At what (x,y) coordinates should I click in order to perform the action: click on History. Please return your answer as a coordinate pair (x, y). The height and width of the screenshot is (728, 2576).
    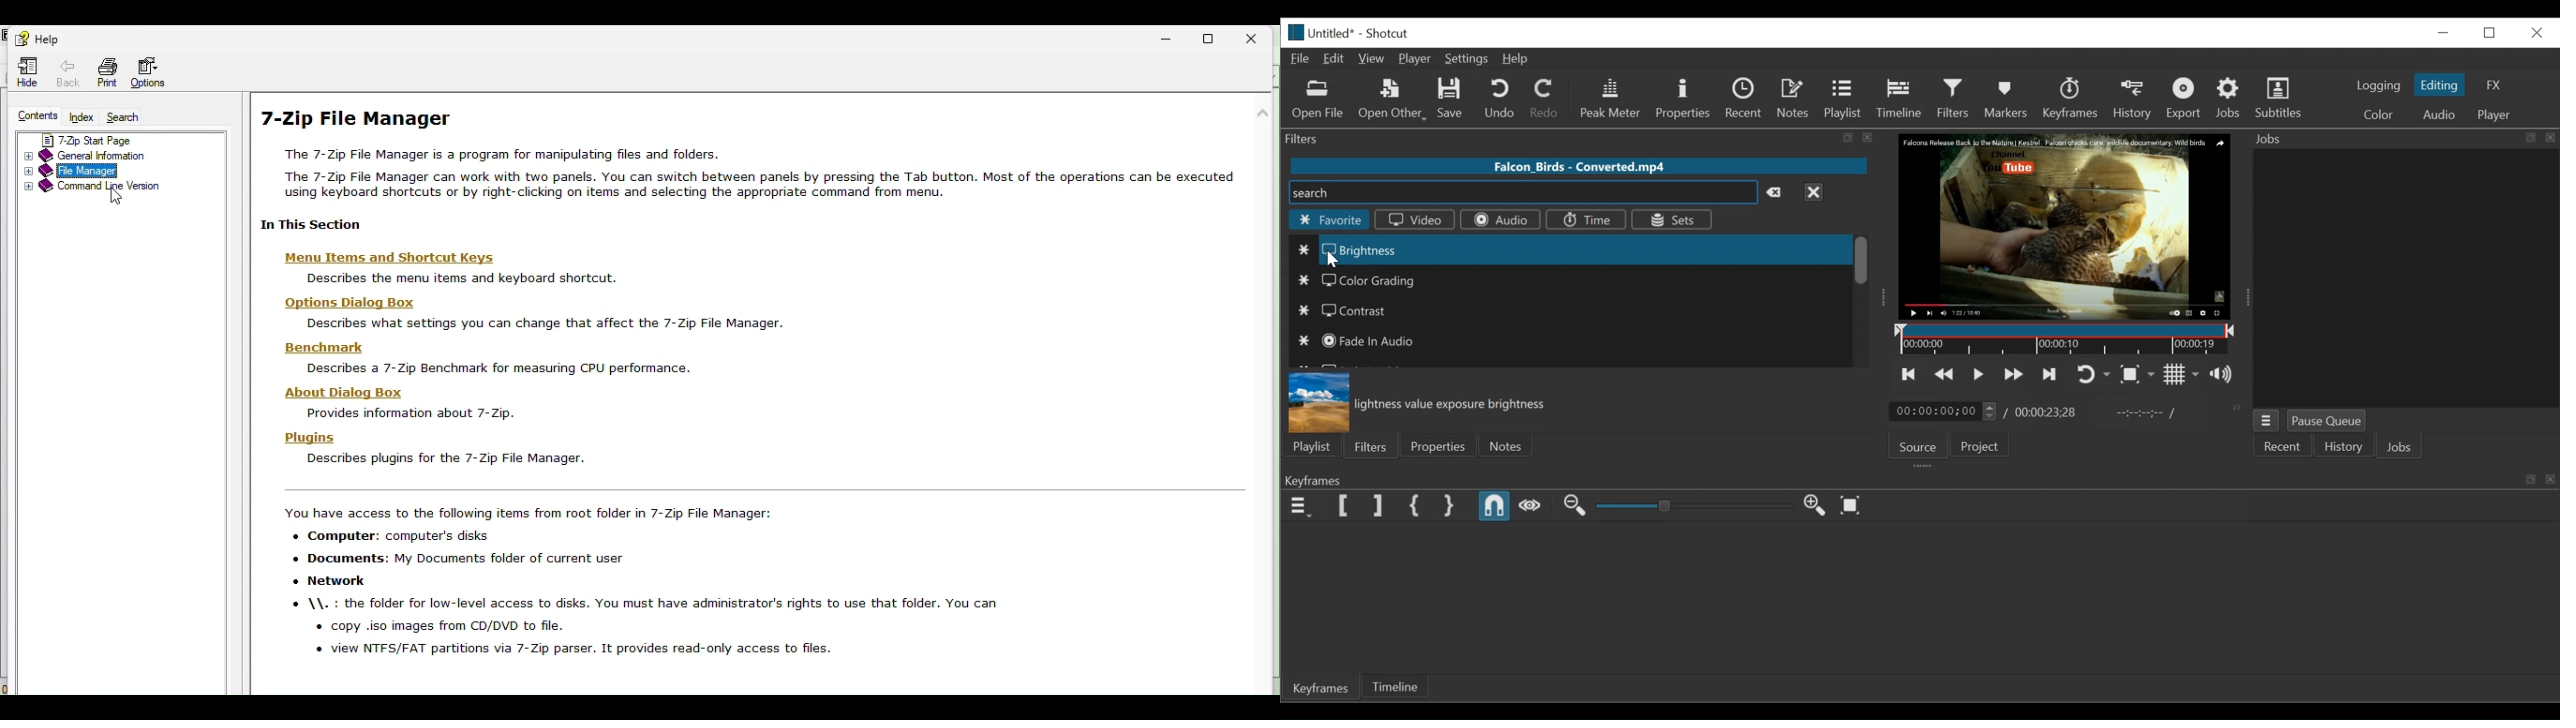
    Looking at the image, I should click on (2343, 446).